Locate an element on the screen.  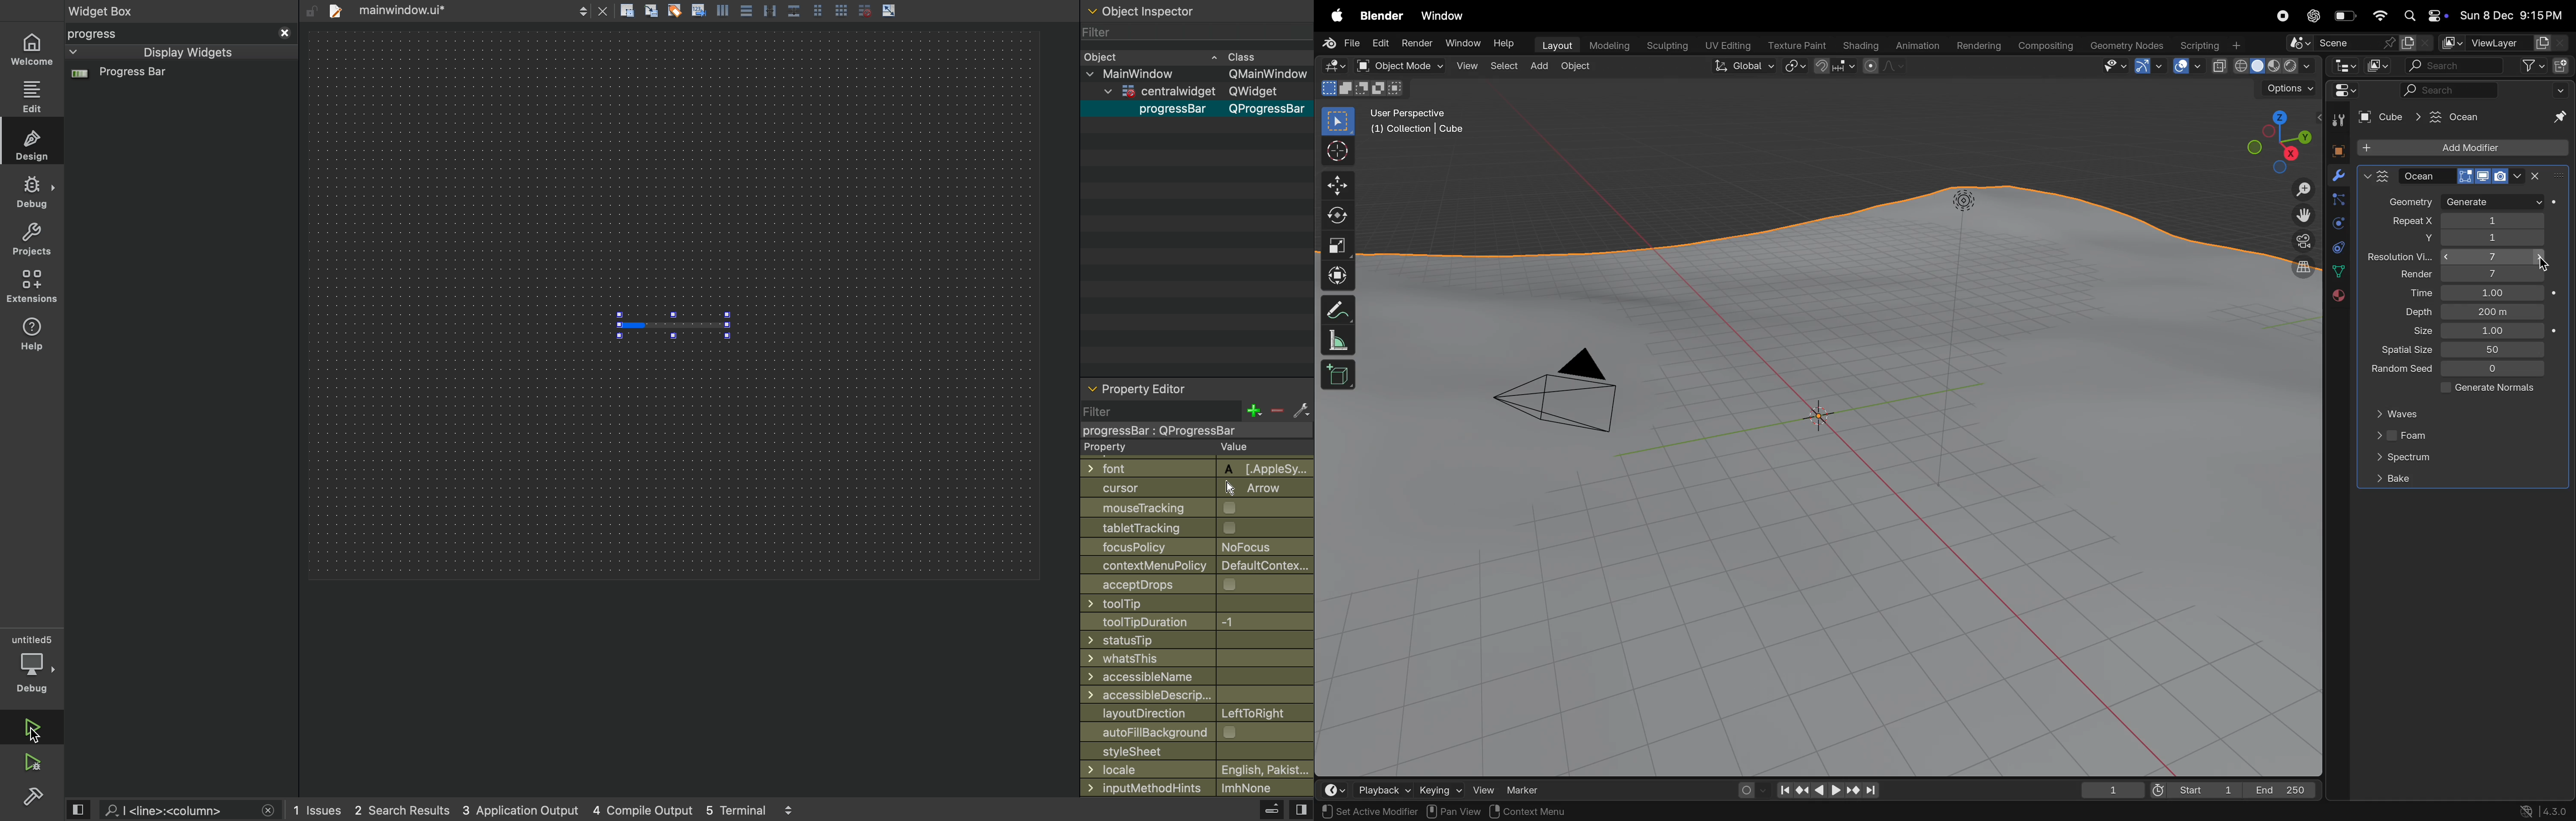
 is located at coordinates (1836, 69).